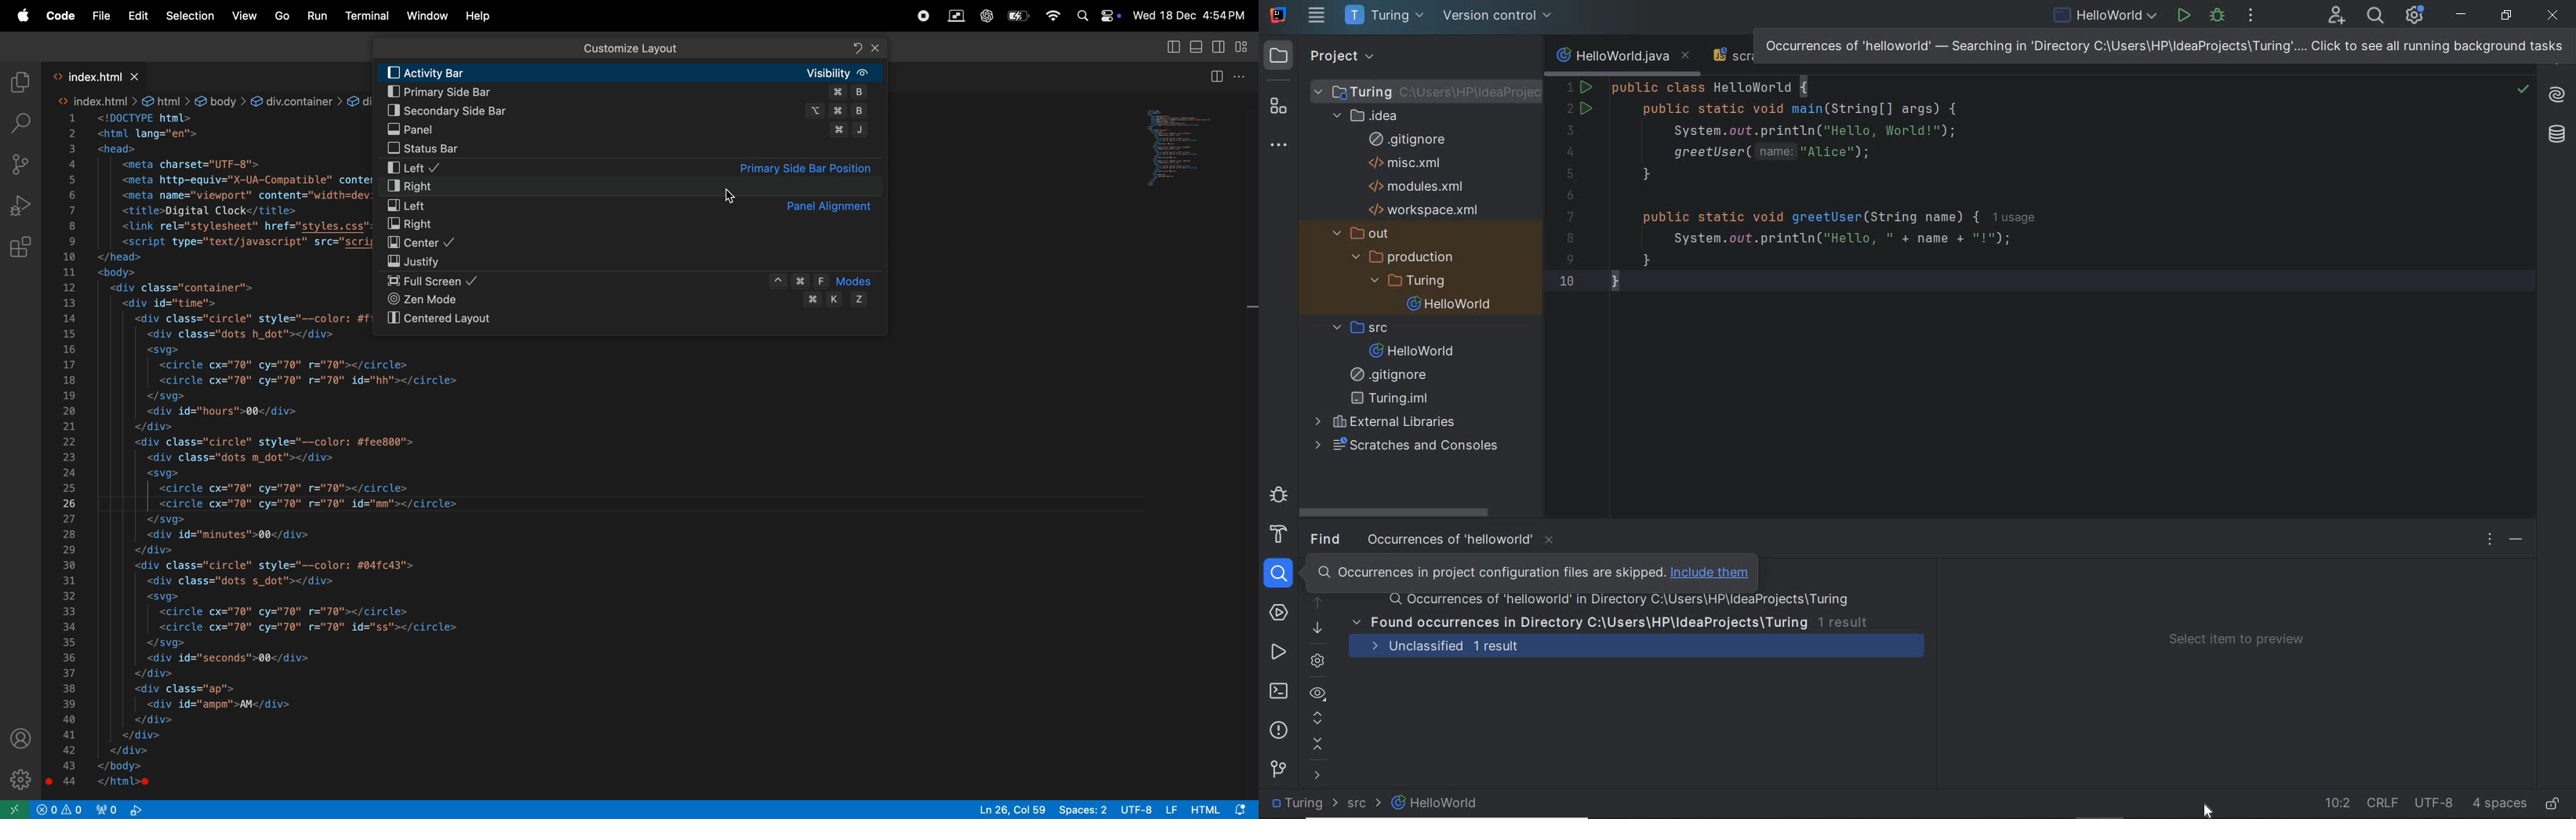 The height and width of the screenshot is (840, 2576). Describe the element at coordinates (1416, 186) in the screenshot. I see `modules.xml` at that location.